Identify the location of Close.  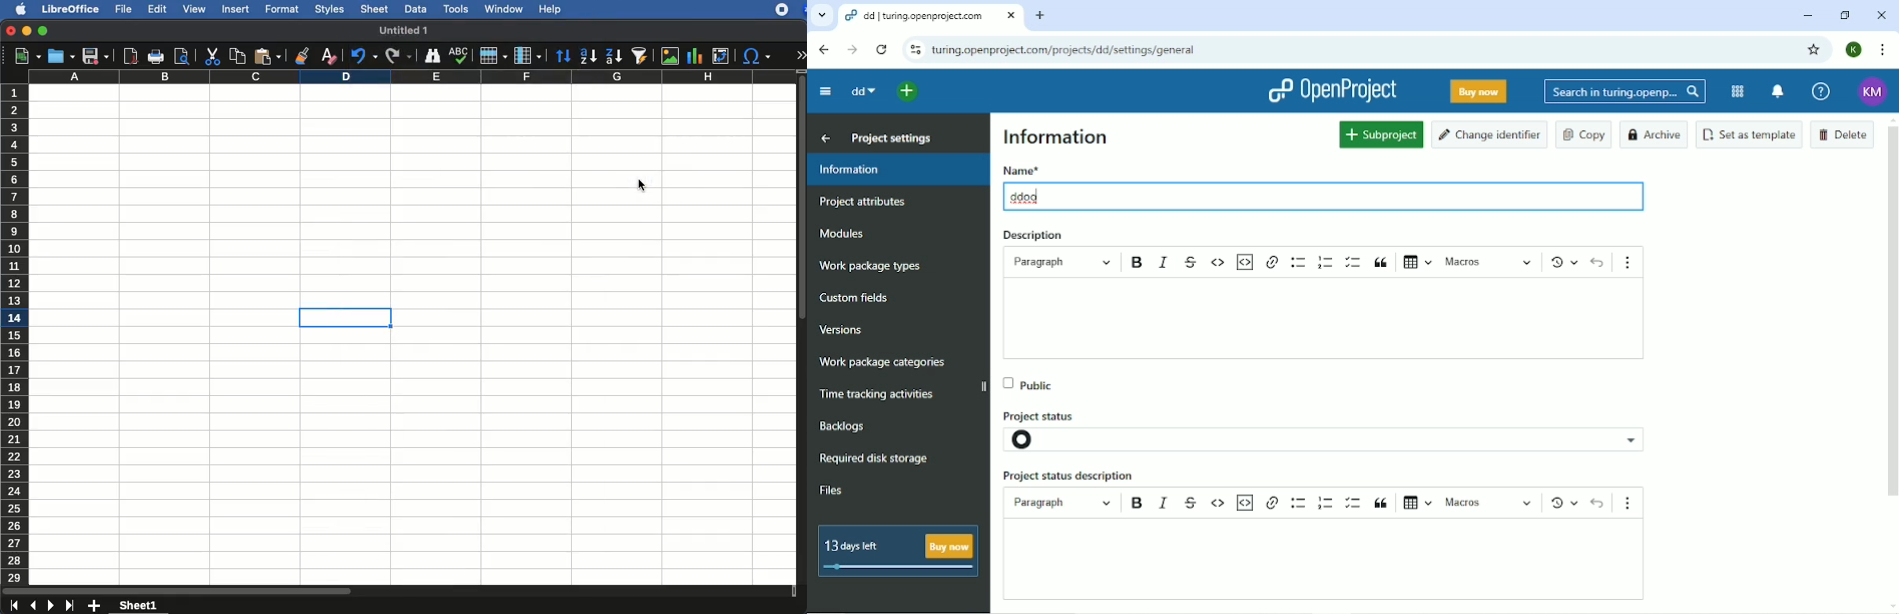
(1882, 15).